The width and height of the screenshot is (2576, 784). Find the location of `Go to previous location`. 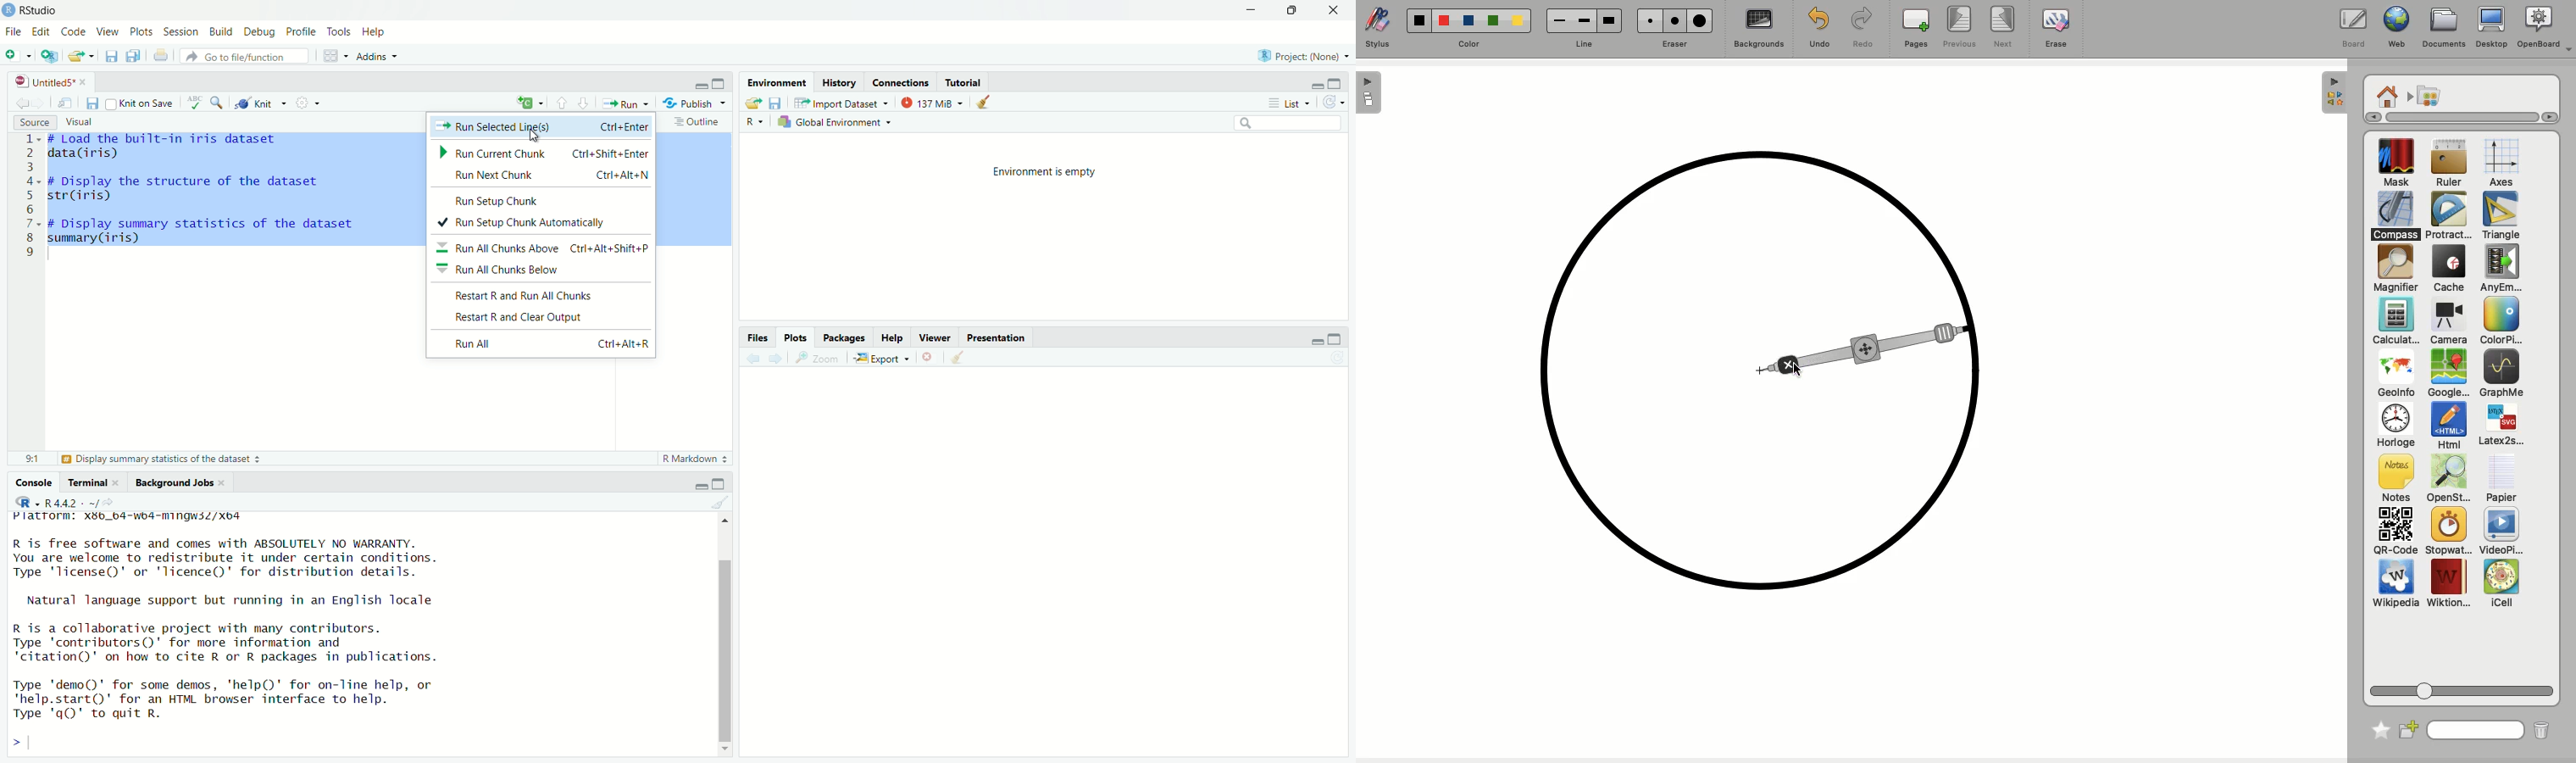

Go to previous location is located at coordinates (23, 102).